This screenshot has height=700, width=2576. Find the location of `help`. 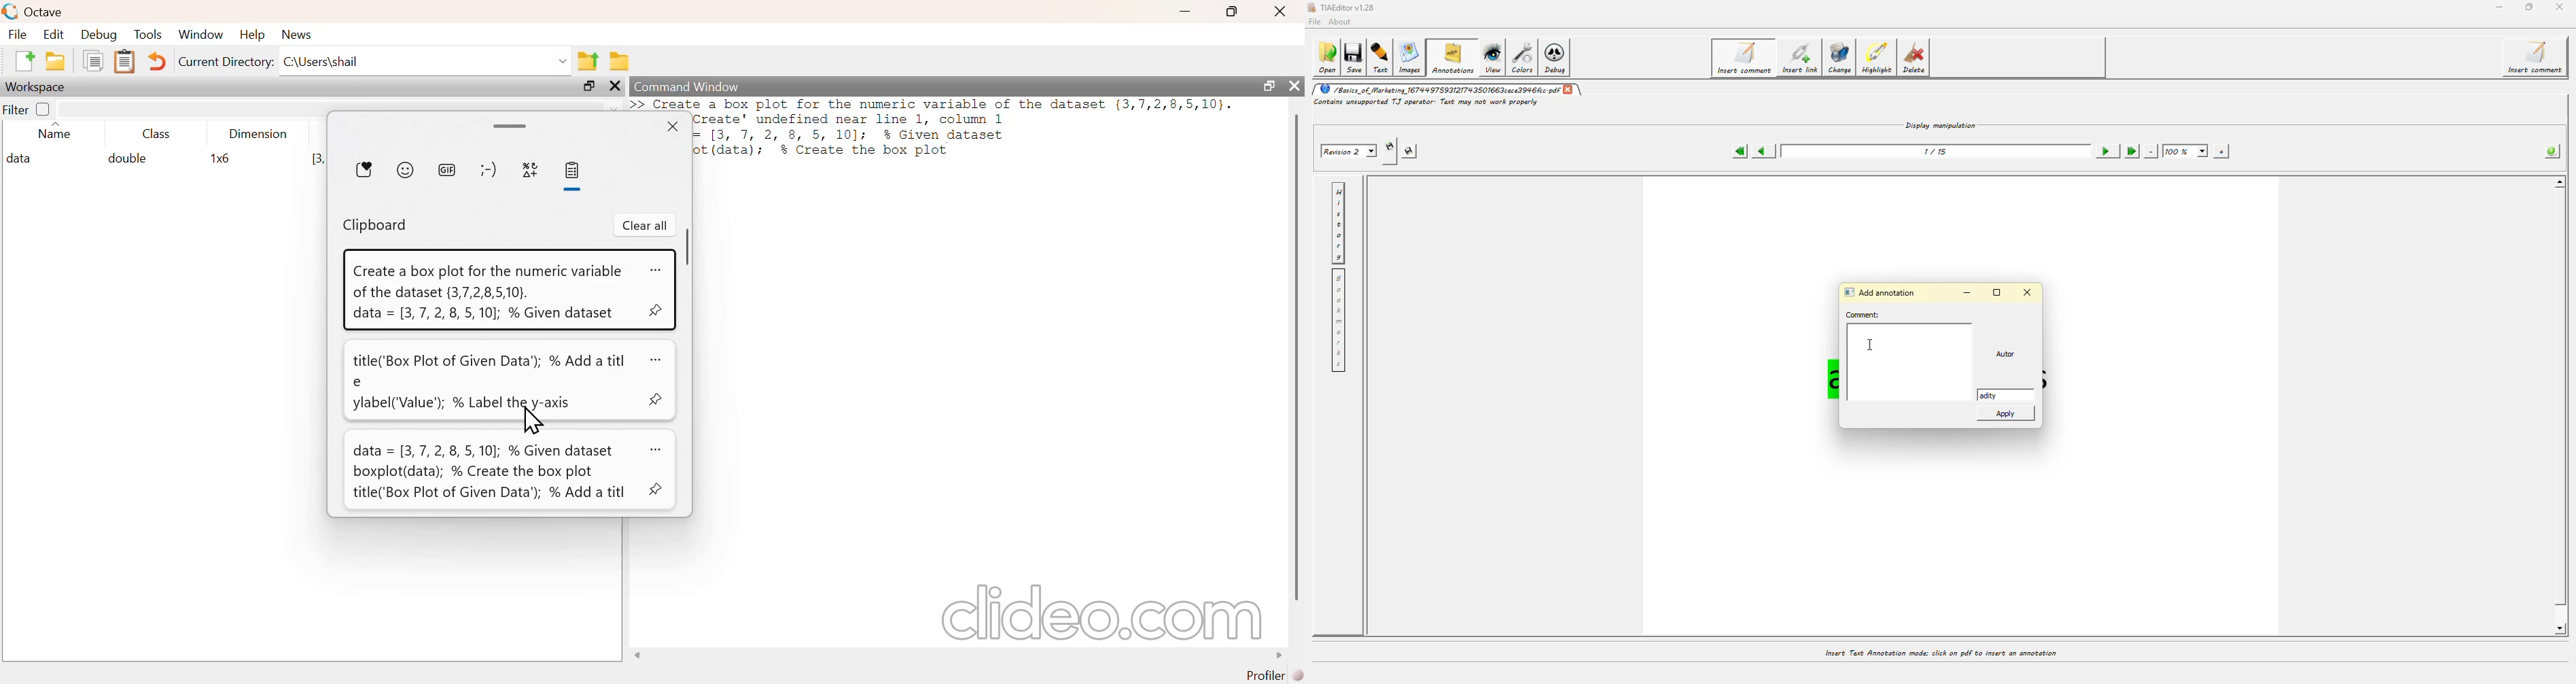

help is located at coordinates (255, 35).